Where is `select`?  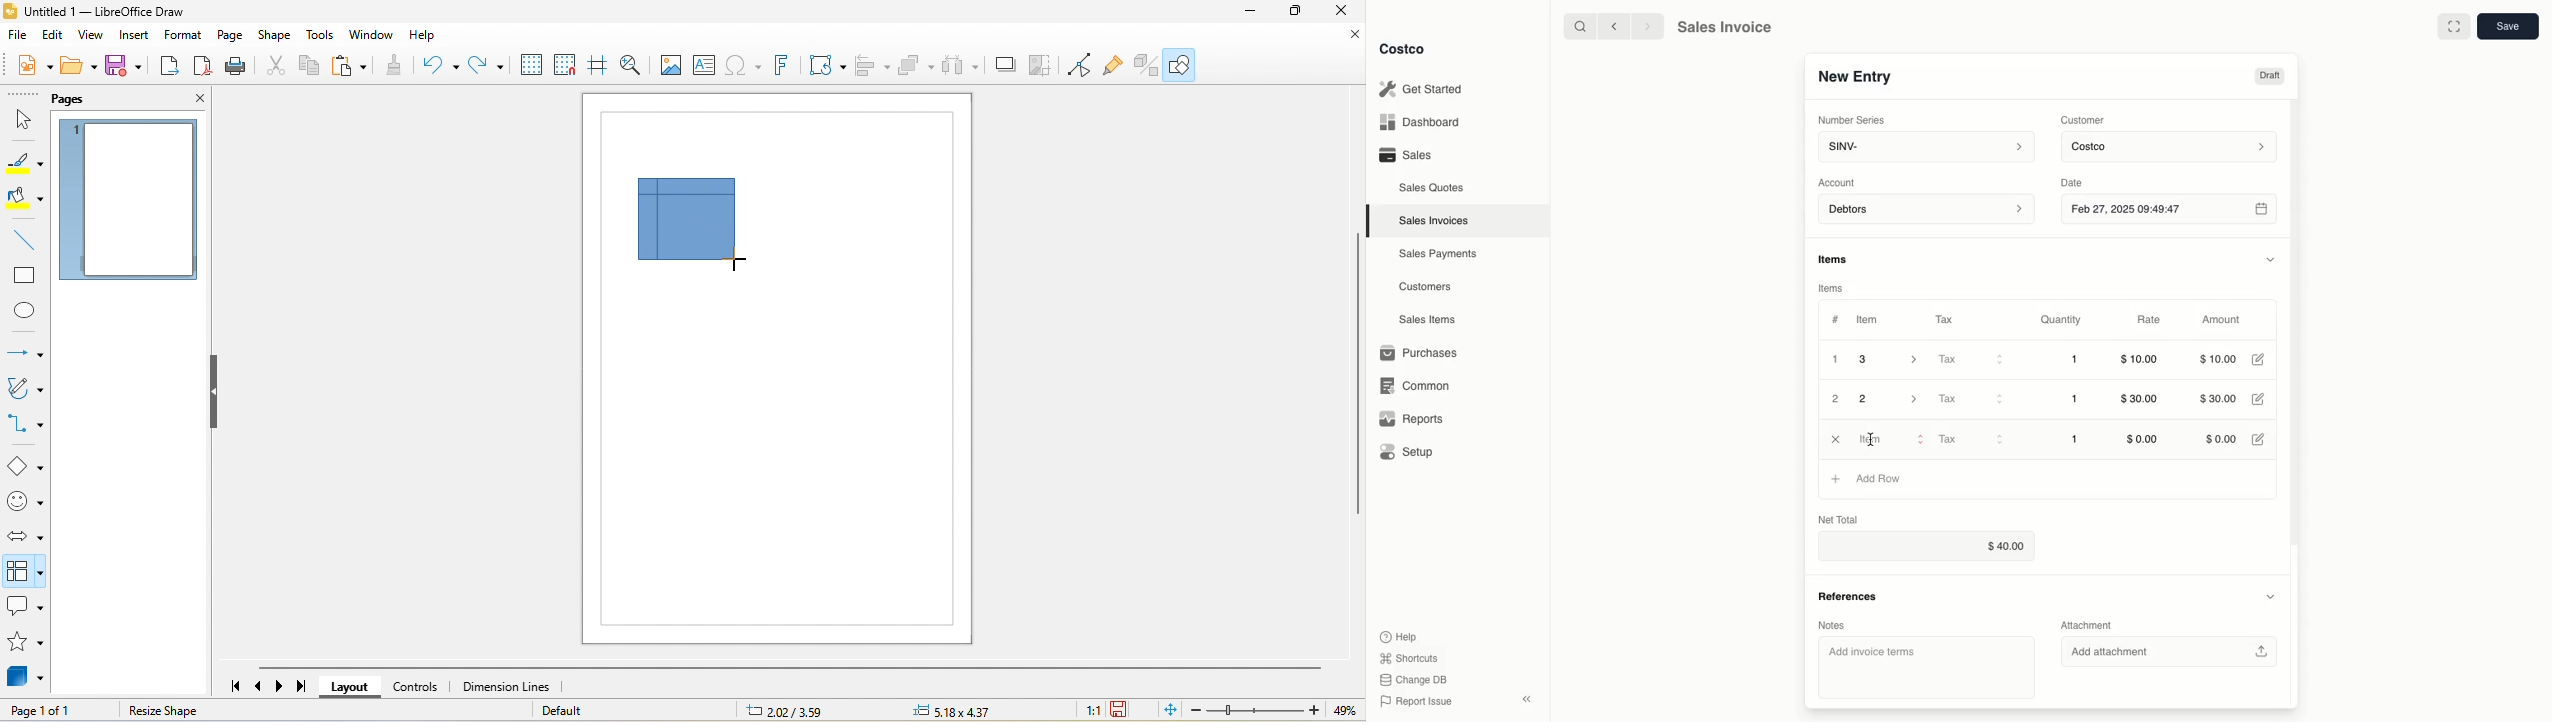
select is located at coordinates (24, 120).